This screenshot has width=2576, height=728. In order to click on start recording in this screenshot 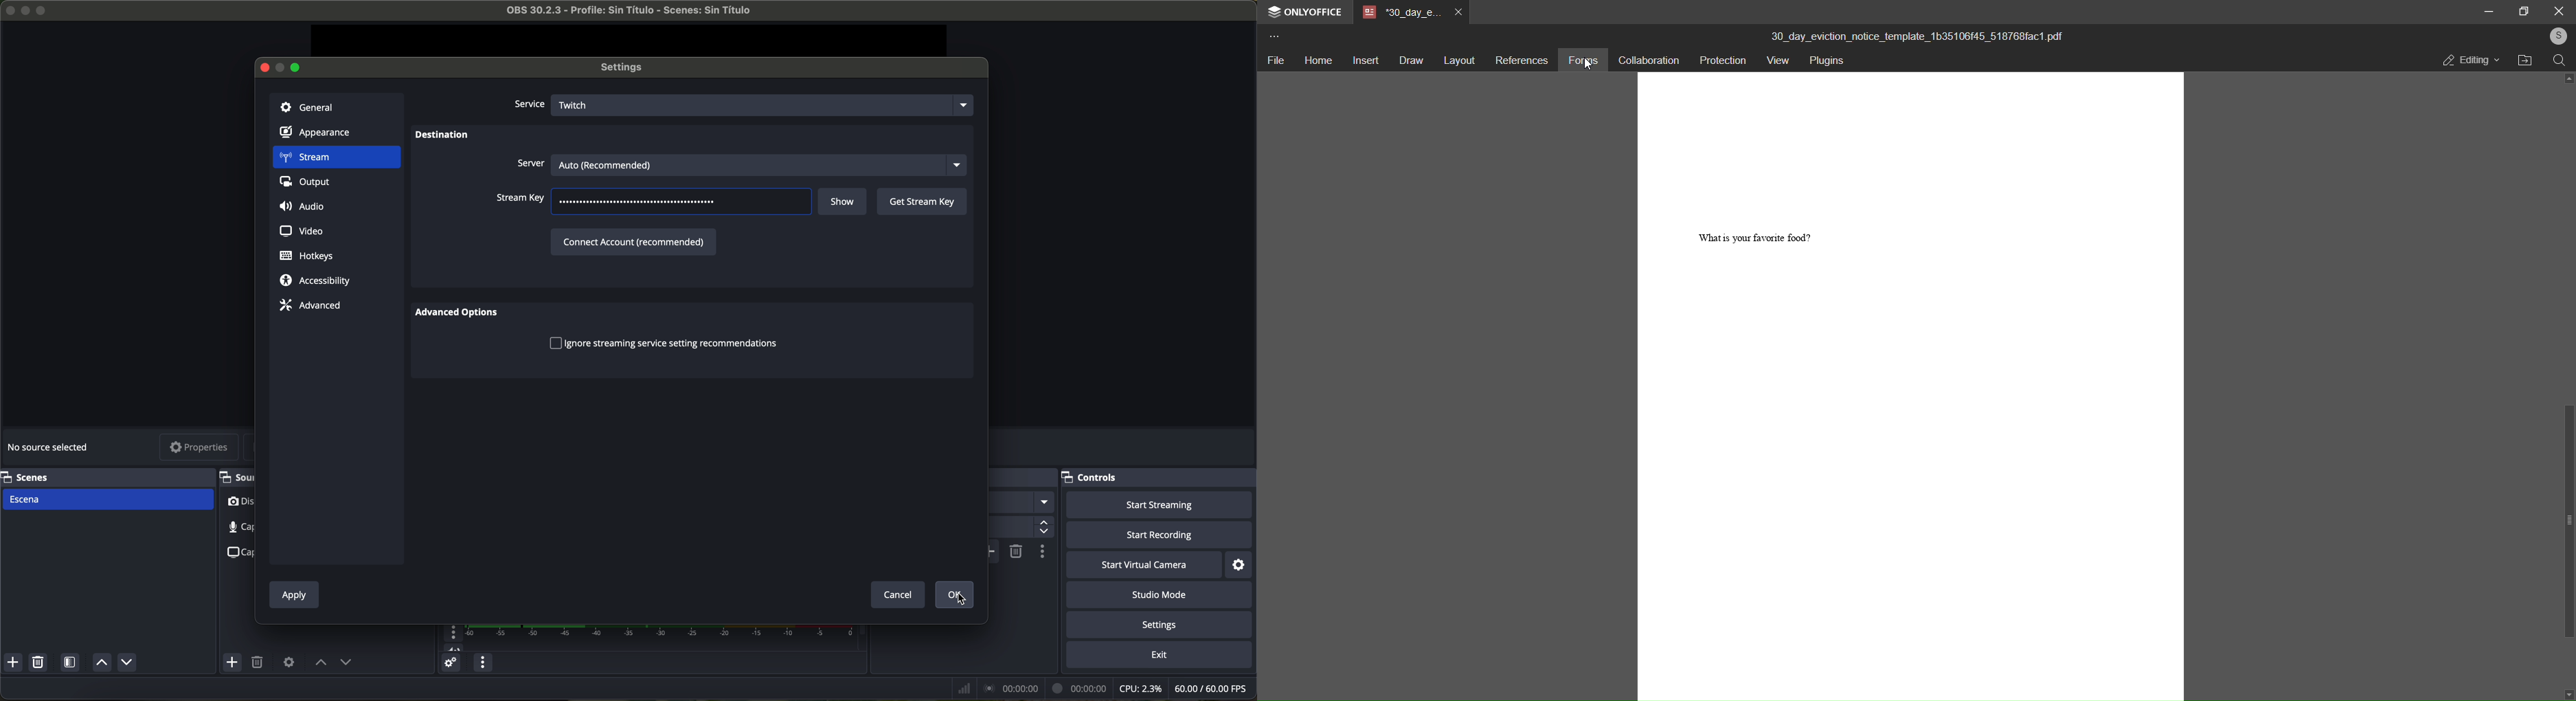, I will do `click(1161, 536)`.